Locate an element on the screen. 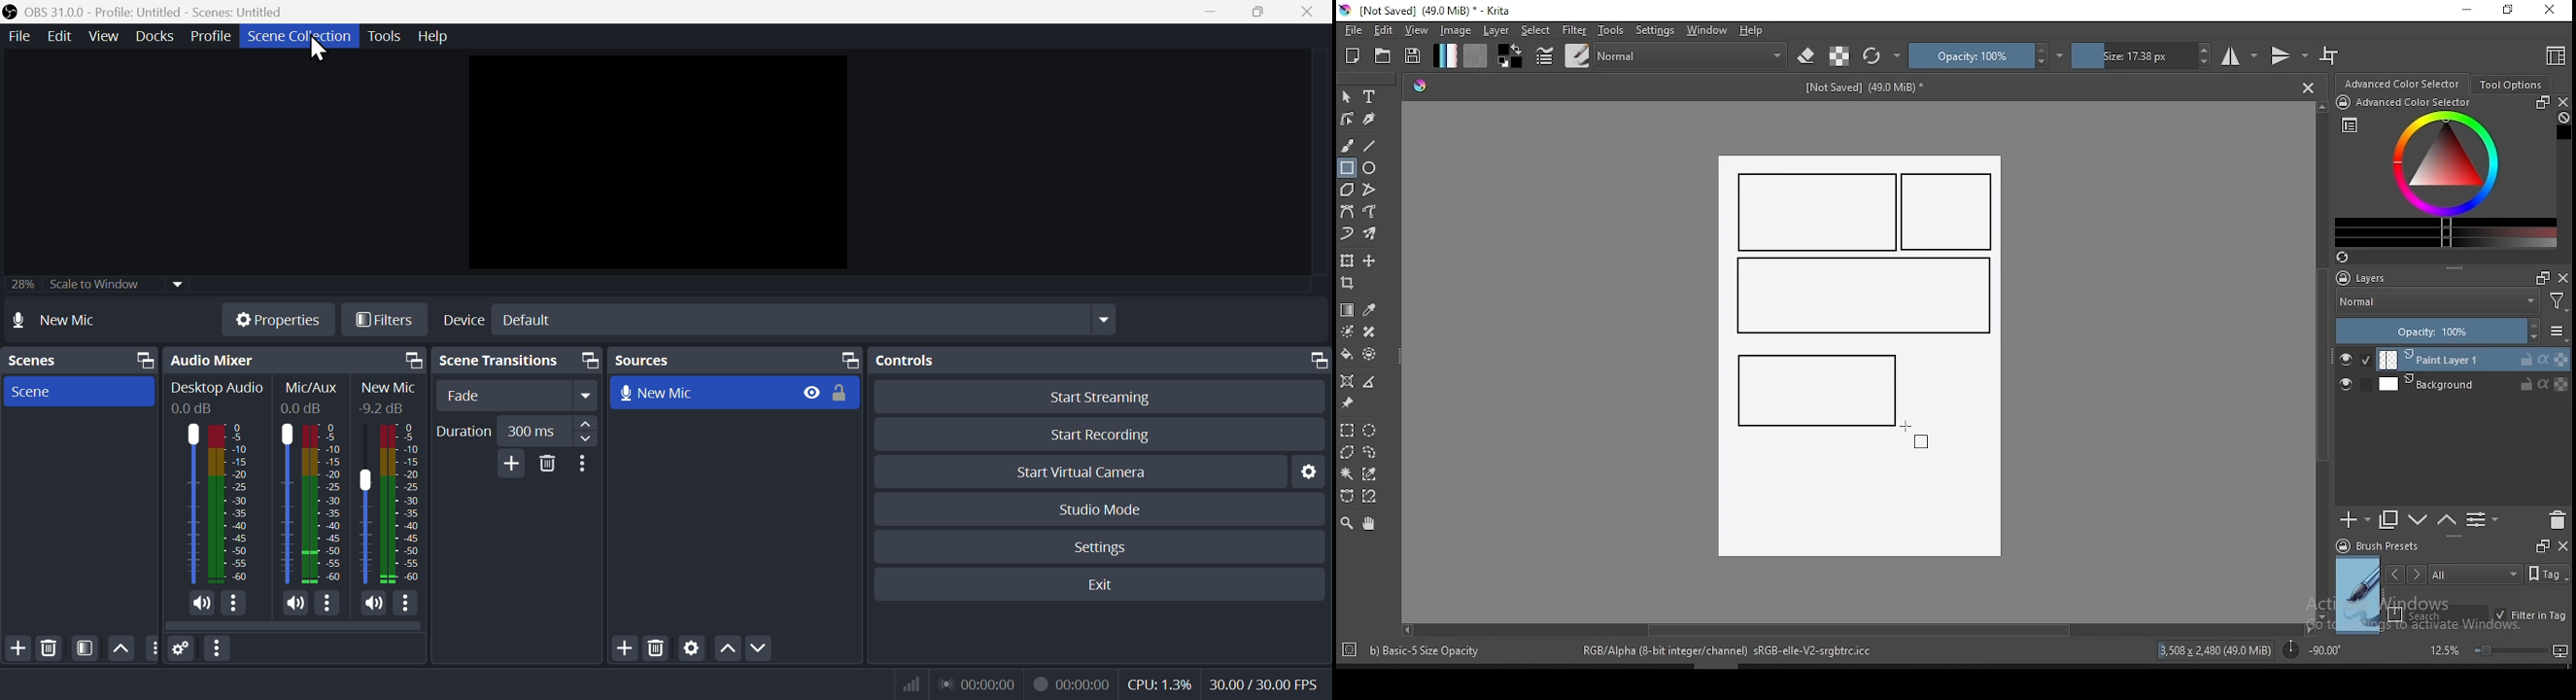  Clear is located at coordinates (2563, 120).